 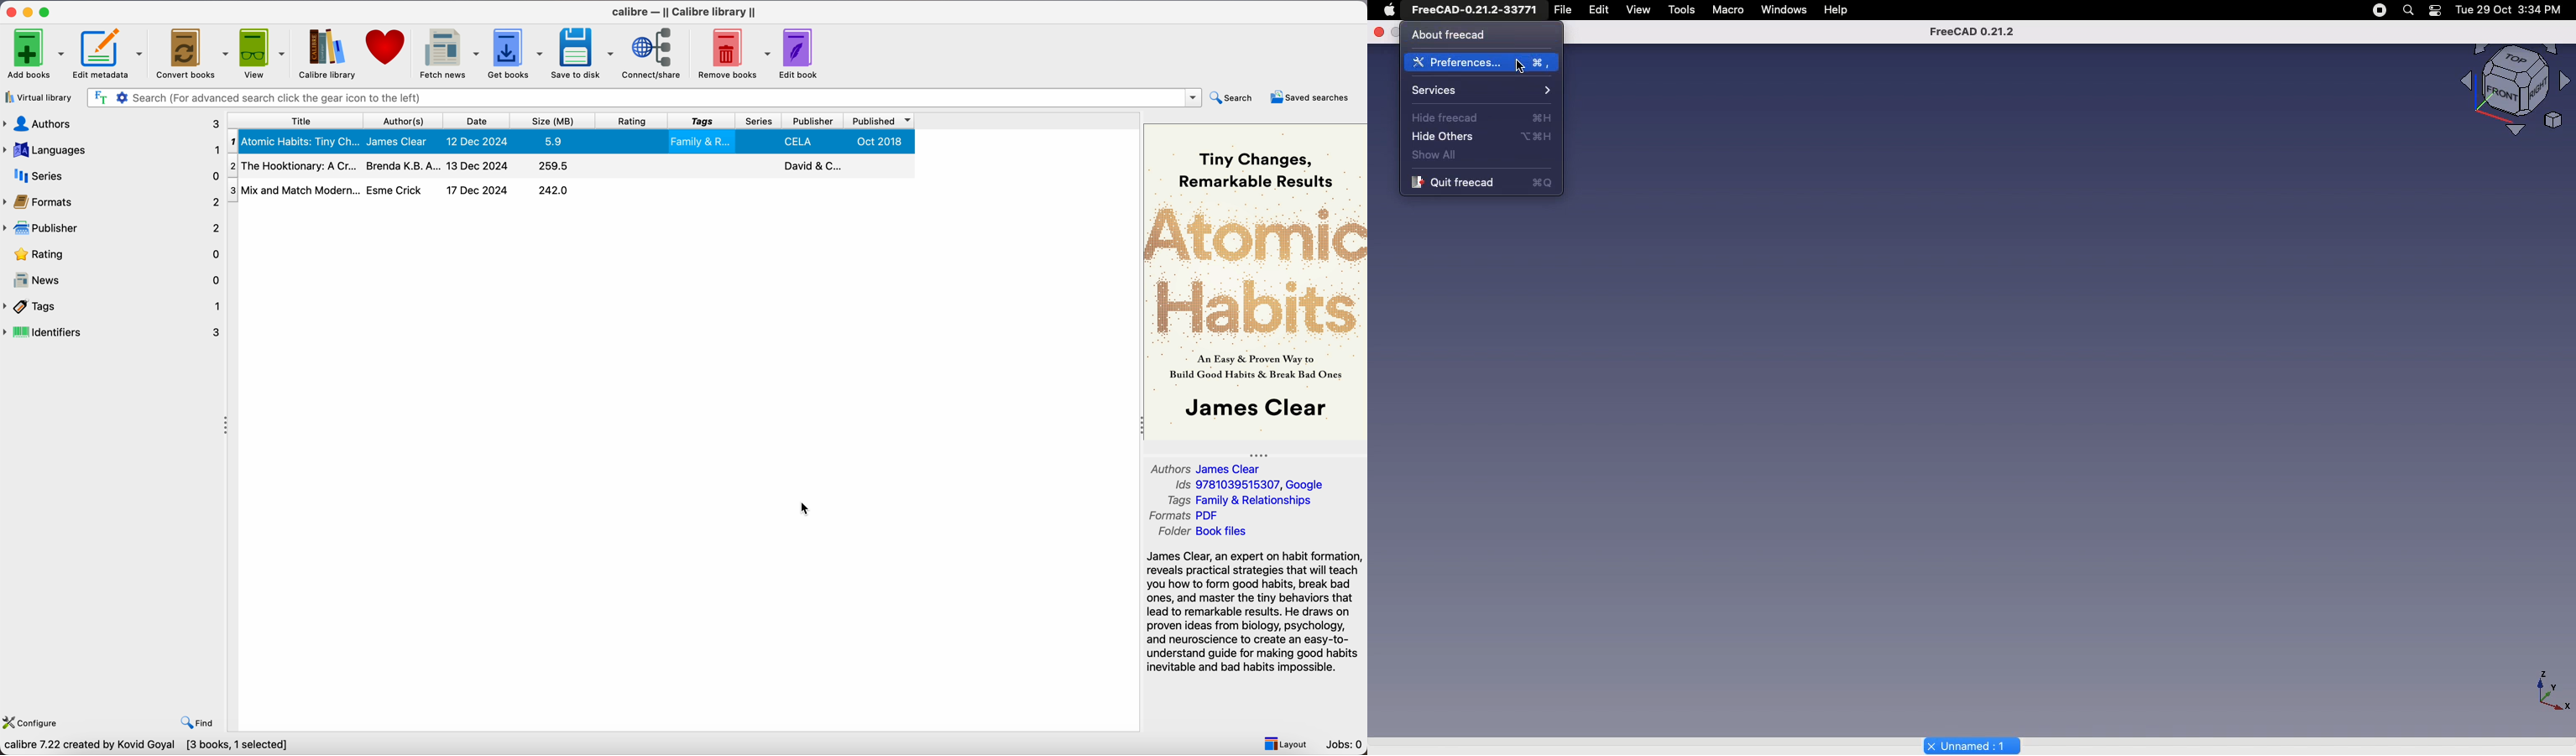 I want to click on 242.0, so click(x=554, y=192).